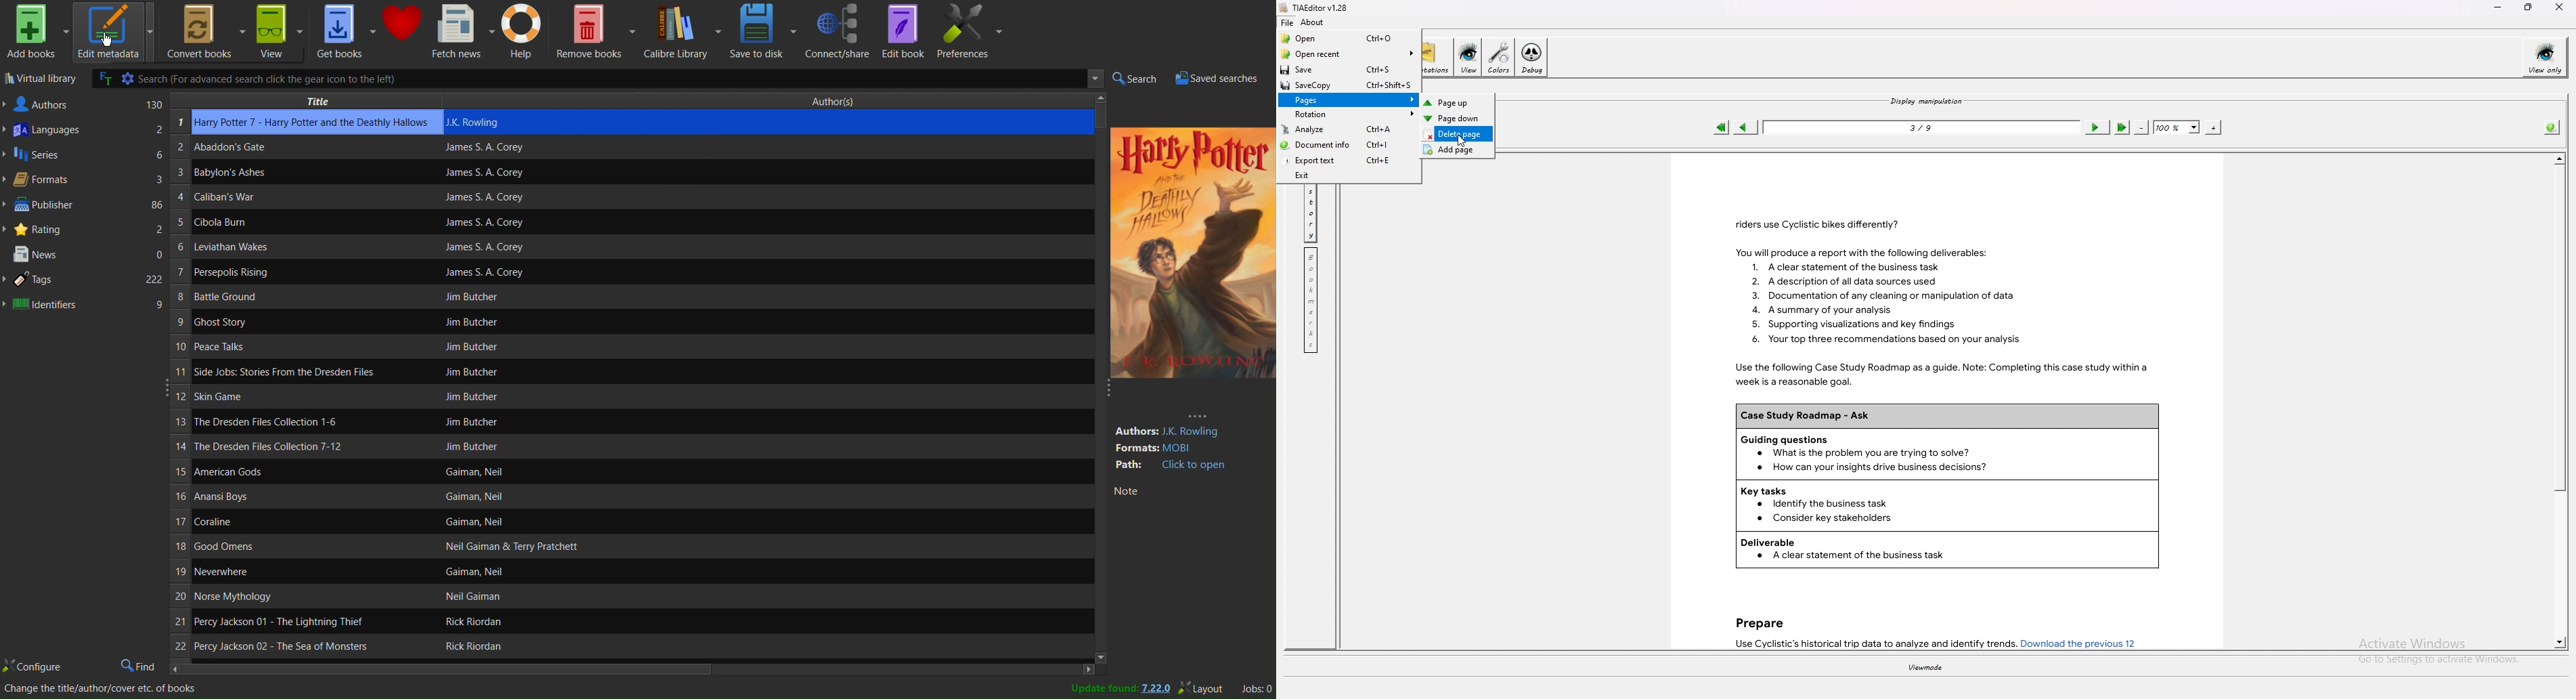 This screenshot has height=700, width=2576. What do you see at coordinates (524, 31) in the screenshot?
I see `Help` at bounding box center [524, 31].